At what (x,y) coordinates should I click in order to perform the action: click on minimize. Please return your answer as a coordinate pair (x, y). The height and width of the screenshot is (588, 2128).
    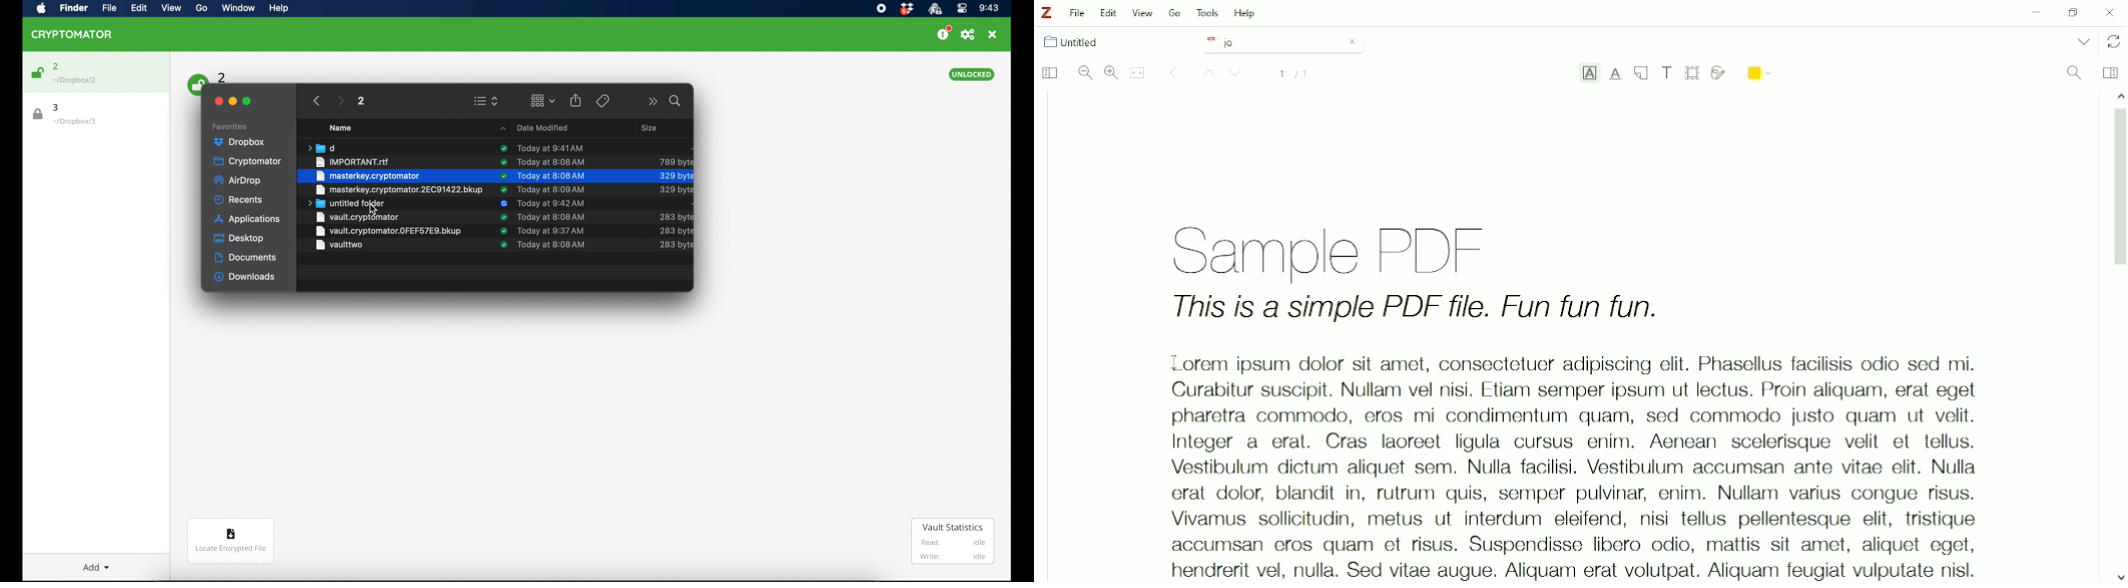
    Looking at the image, I should click on (233, 101).